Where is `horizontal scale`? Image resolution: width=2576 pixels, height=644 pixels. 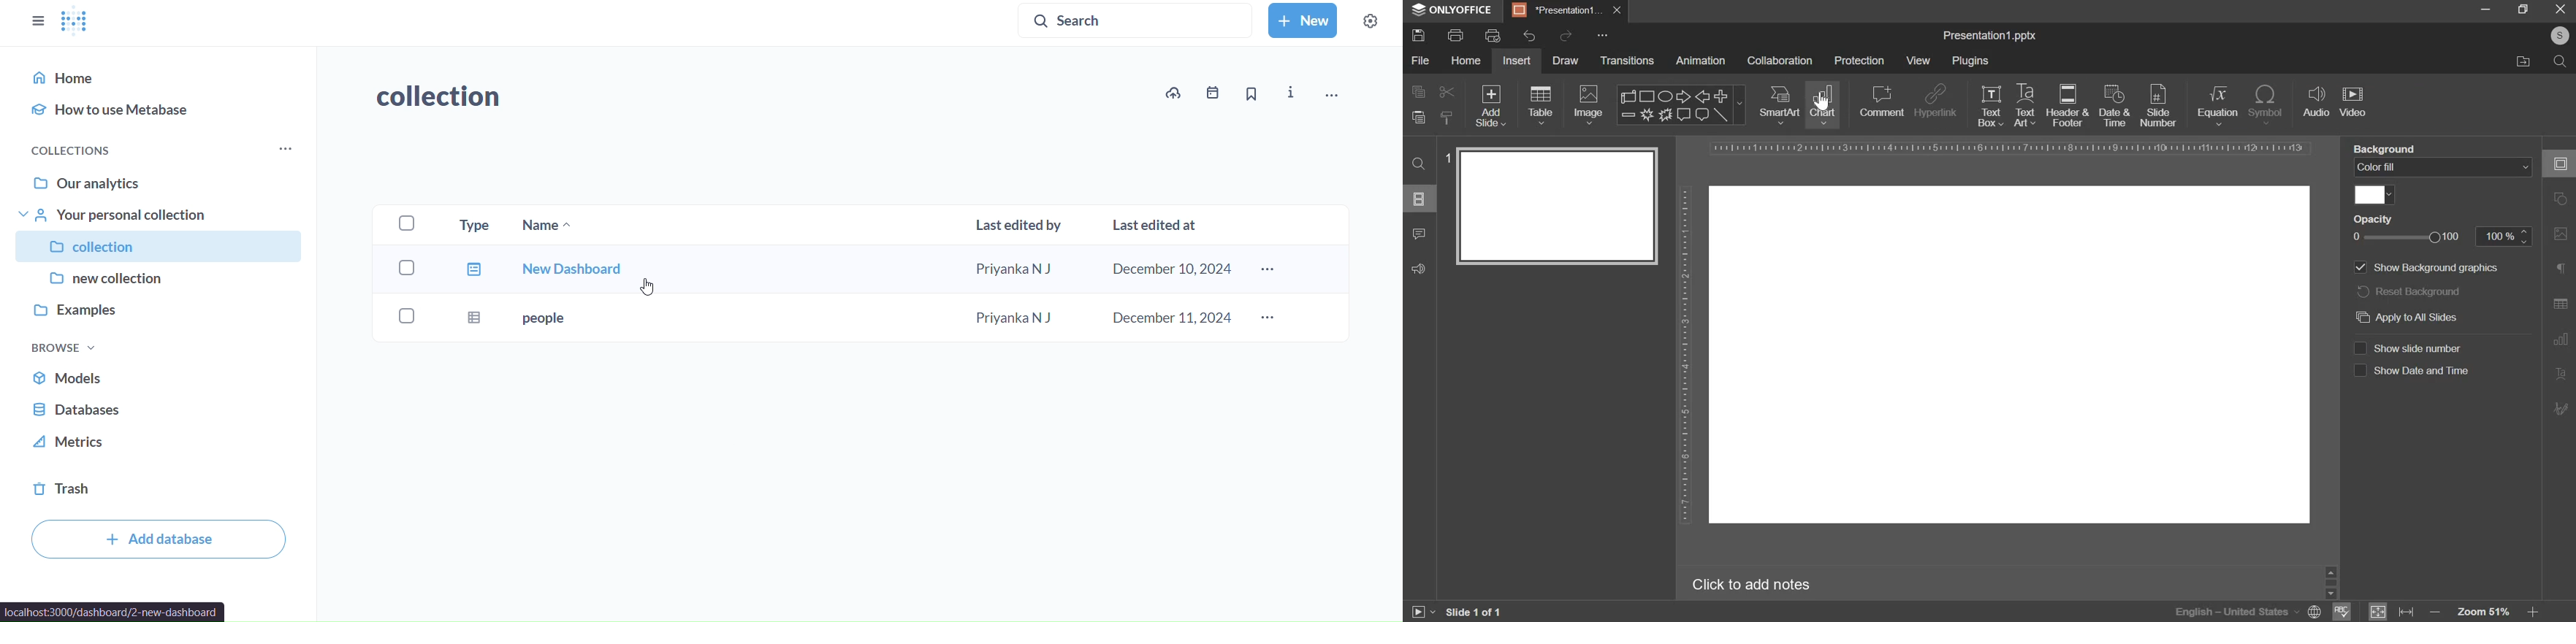 horizontal scale is located at coordinates (2012, 148).